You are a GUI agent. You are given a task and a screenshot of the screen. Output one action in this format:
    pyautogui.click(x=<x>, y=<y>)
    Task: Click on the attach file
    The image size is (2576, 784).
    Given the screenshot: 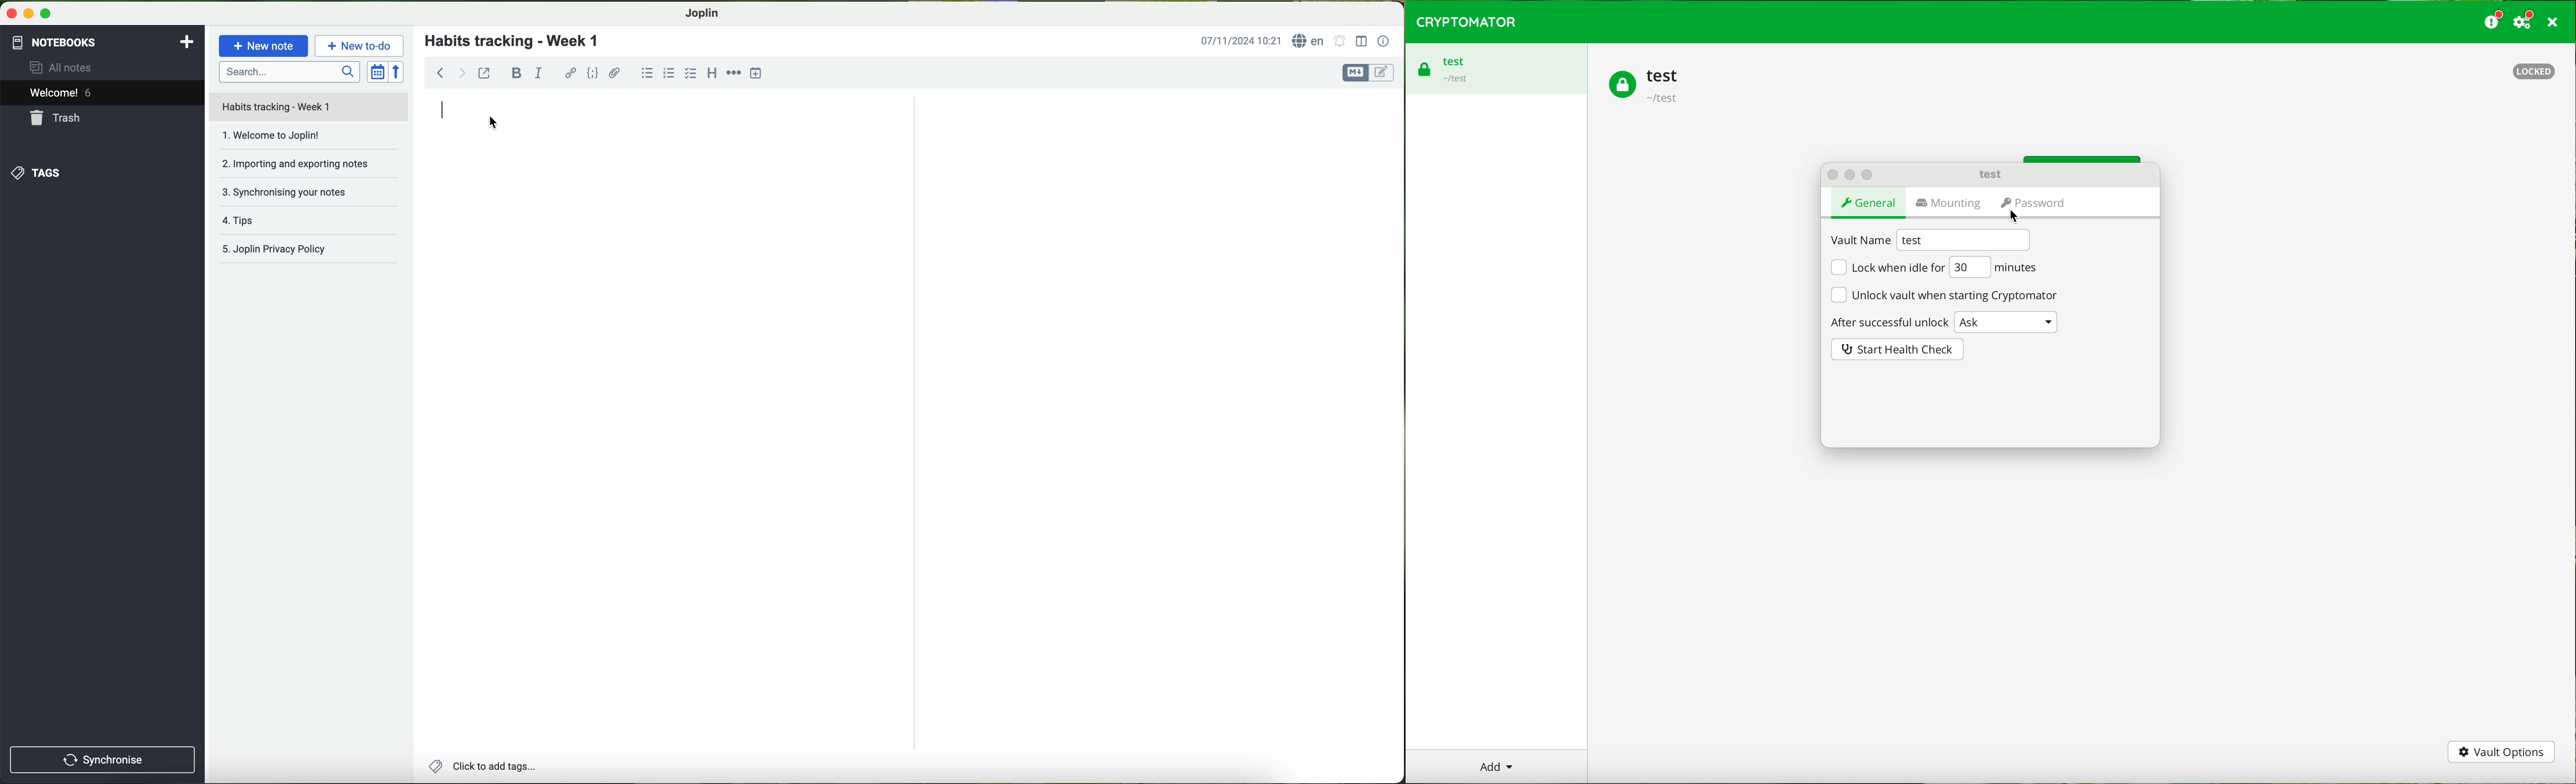 What is the action you would take?
    pyautogui.click(x=616, y=72)
    